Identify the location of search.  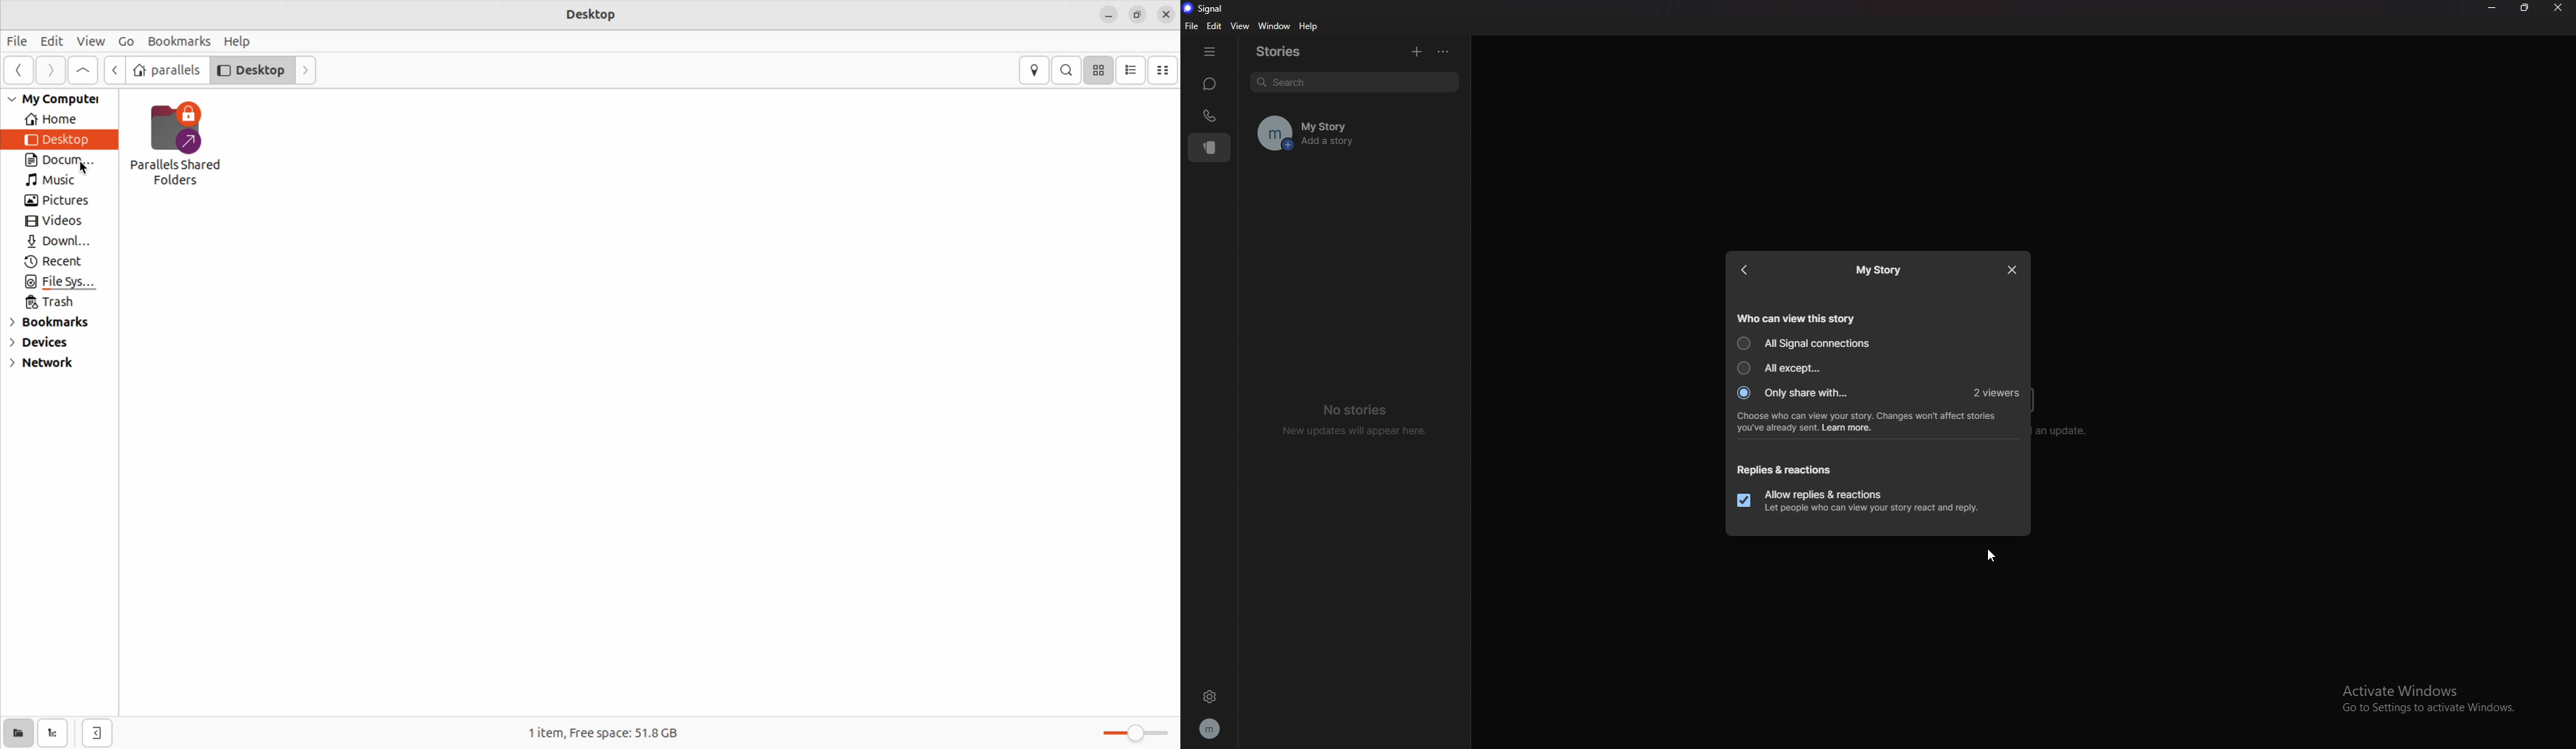
(1351, 80).